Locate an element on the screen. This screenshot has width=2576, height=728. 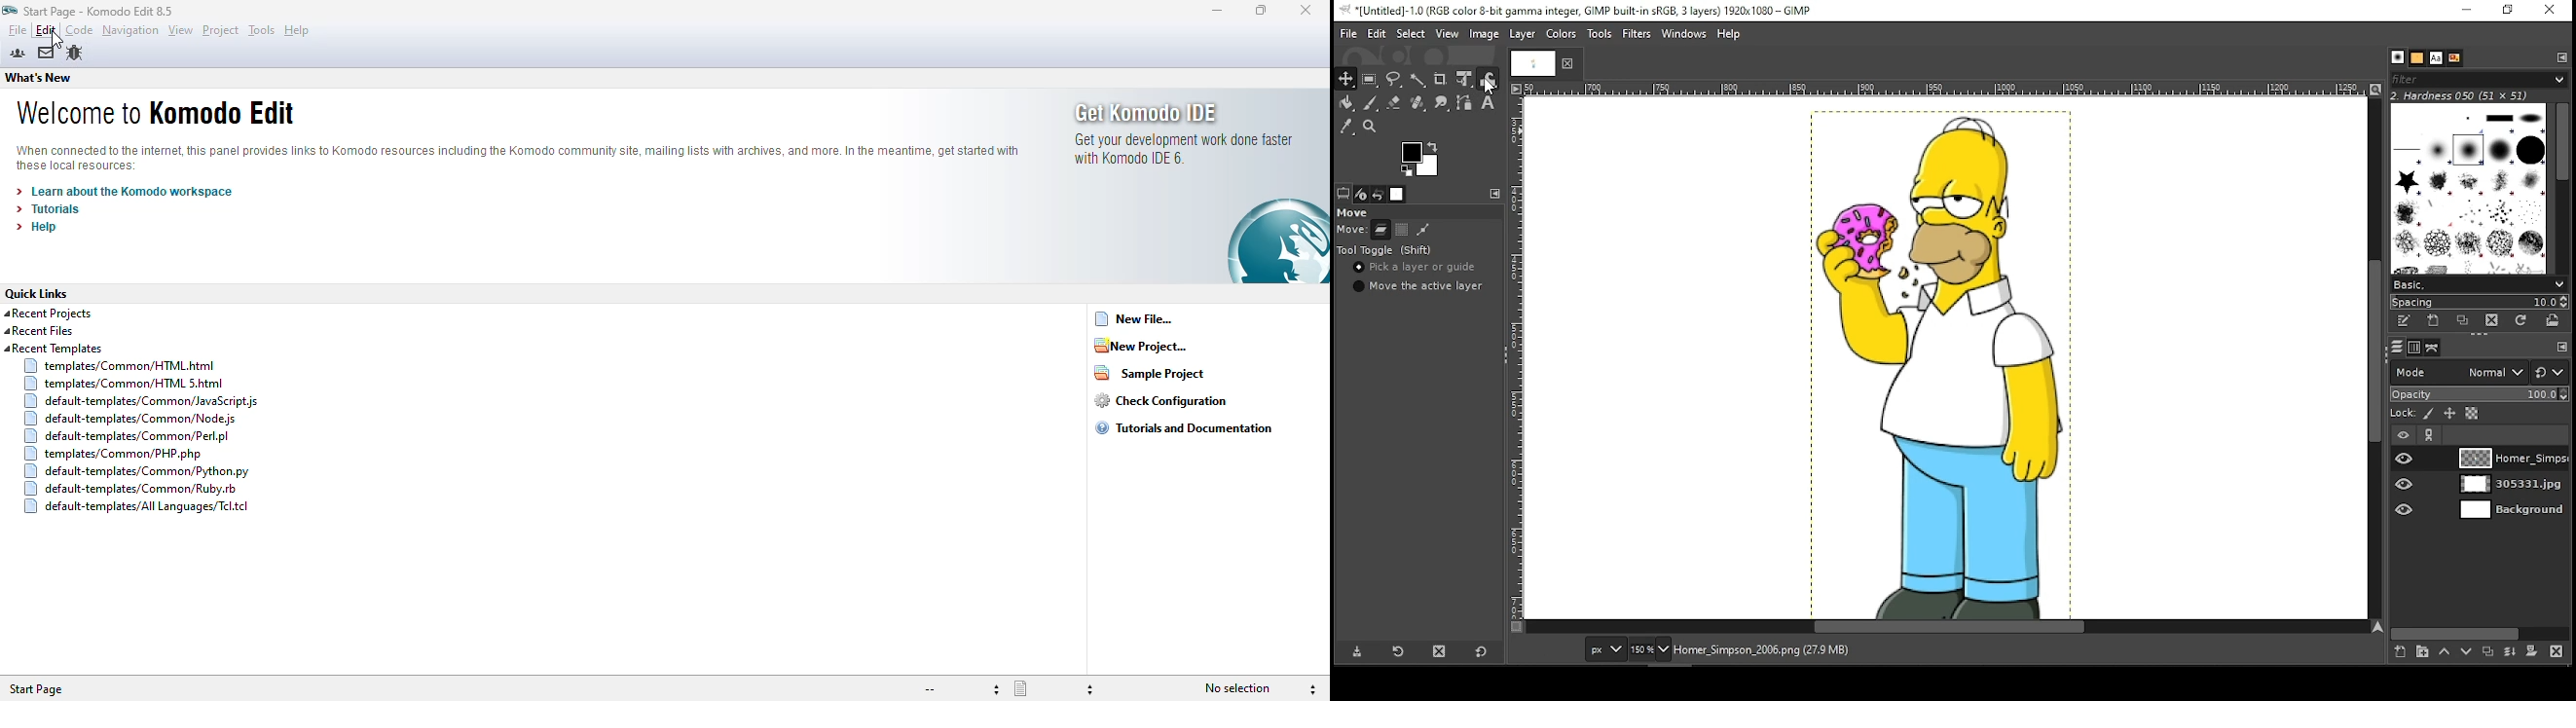
images is located at coordinates (1396, 195).